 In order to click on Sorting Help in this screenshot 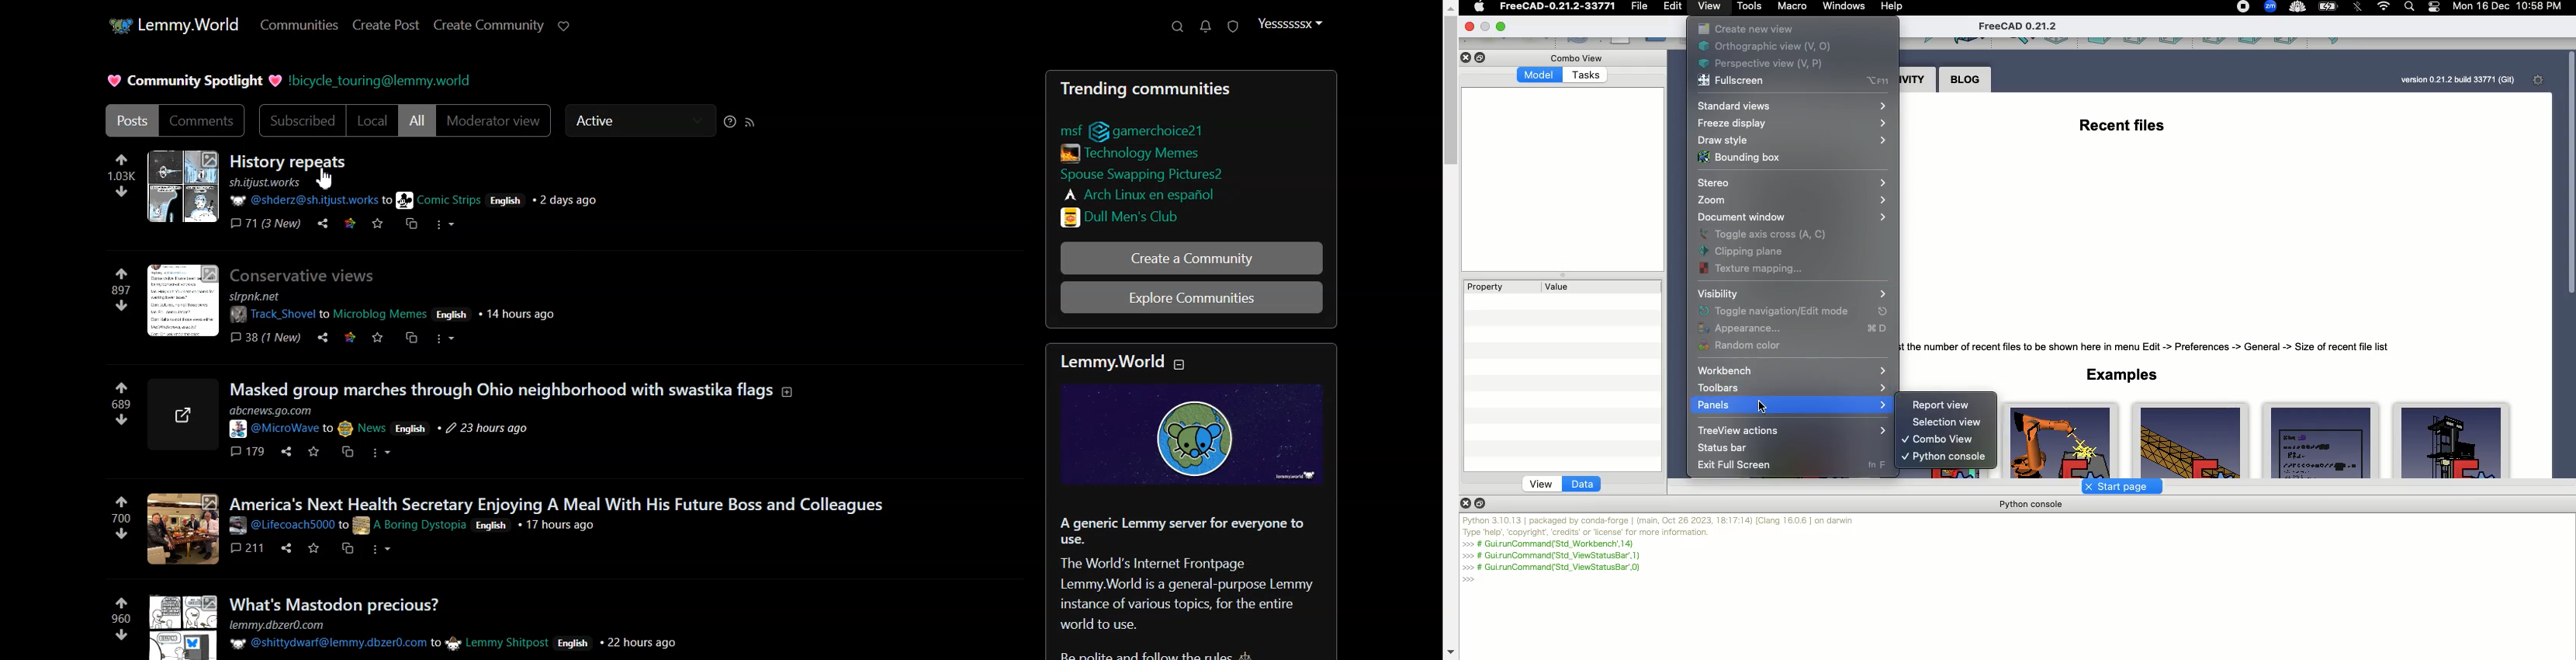, I will do `click(730, 122)`.